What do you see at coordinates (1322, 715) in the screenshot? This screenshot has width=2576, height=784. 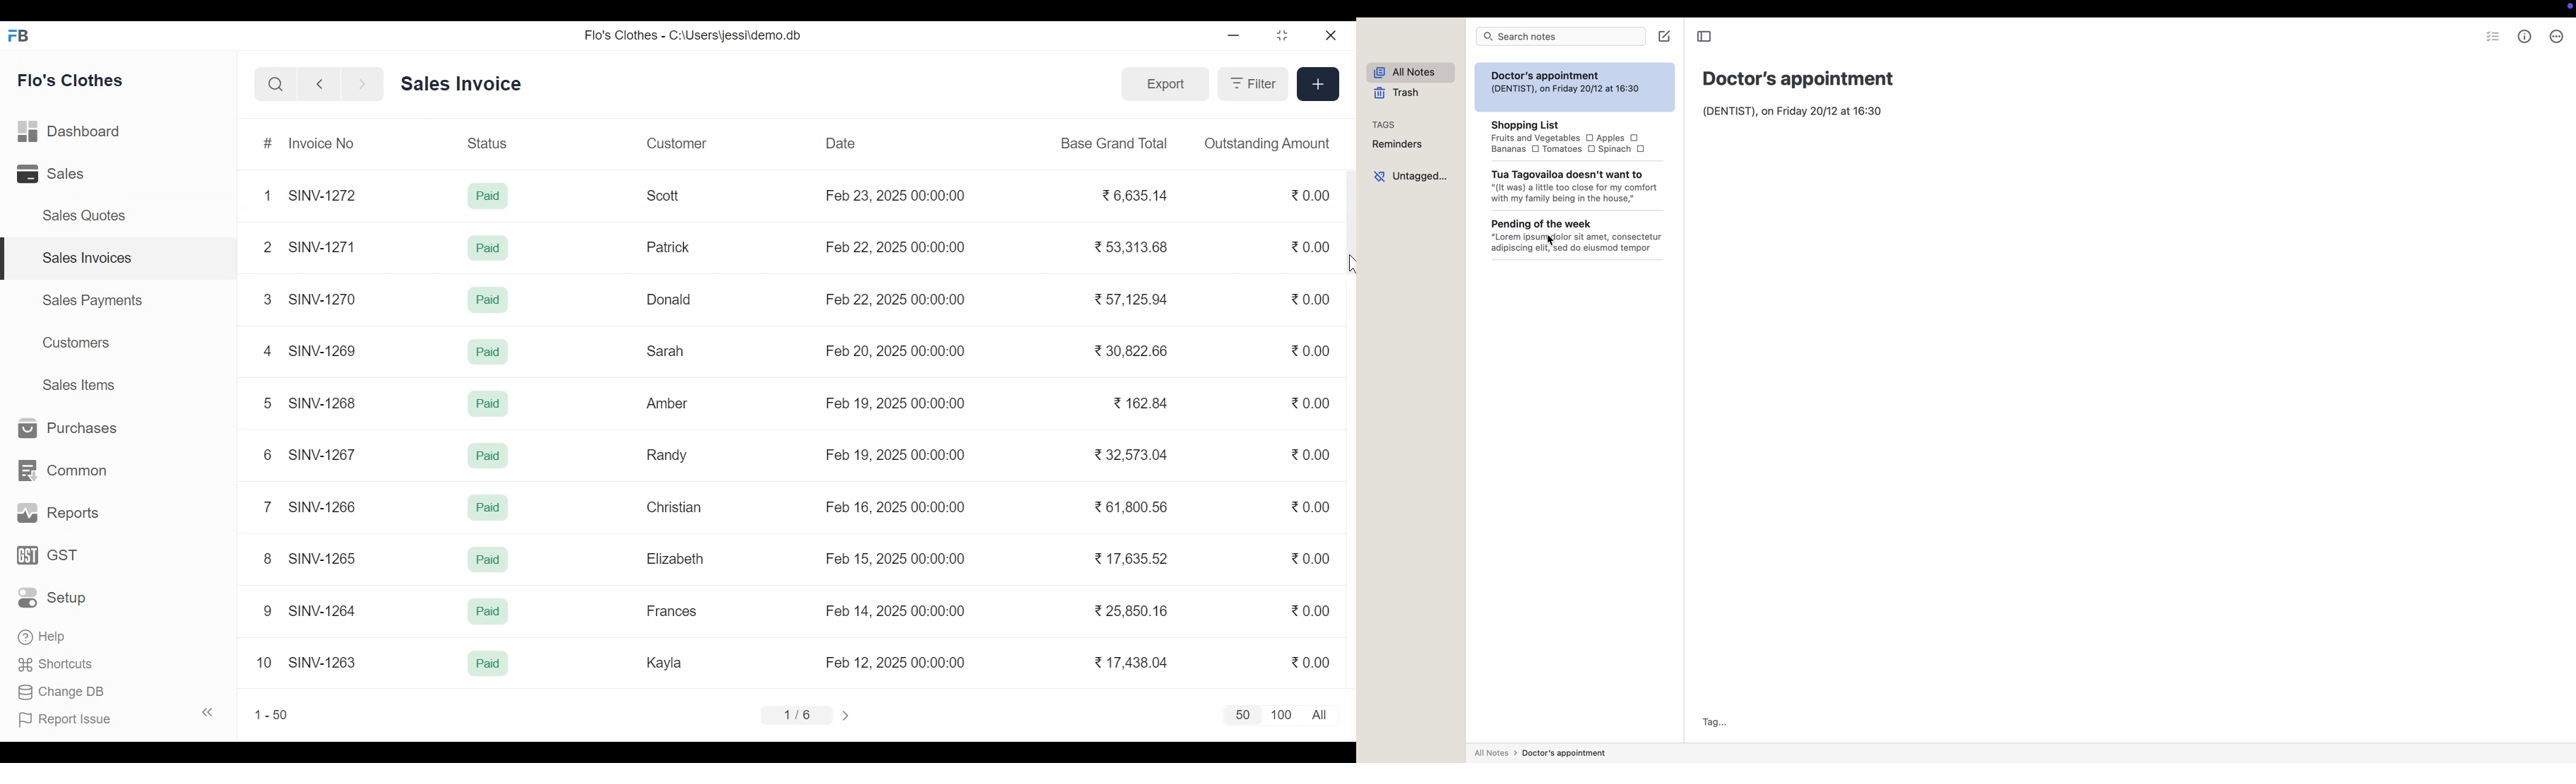 I see `All` at bounding box center [1322, 715].